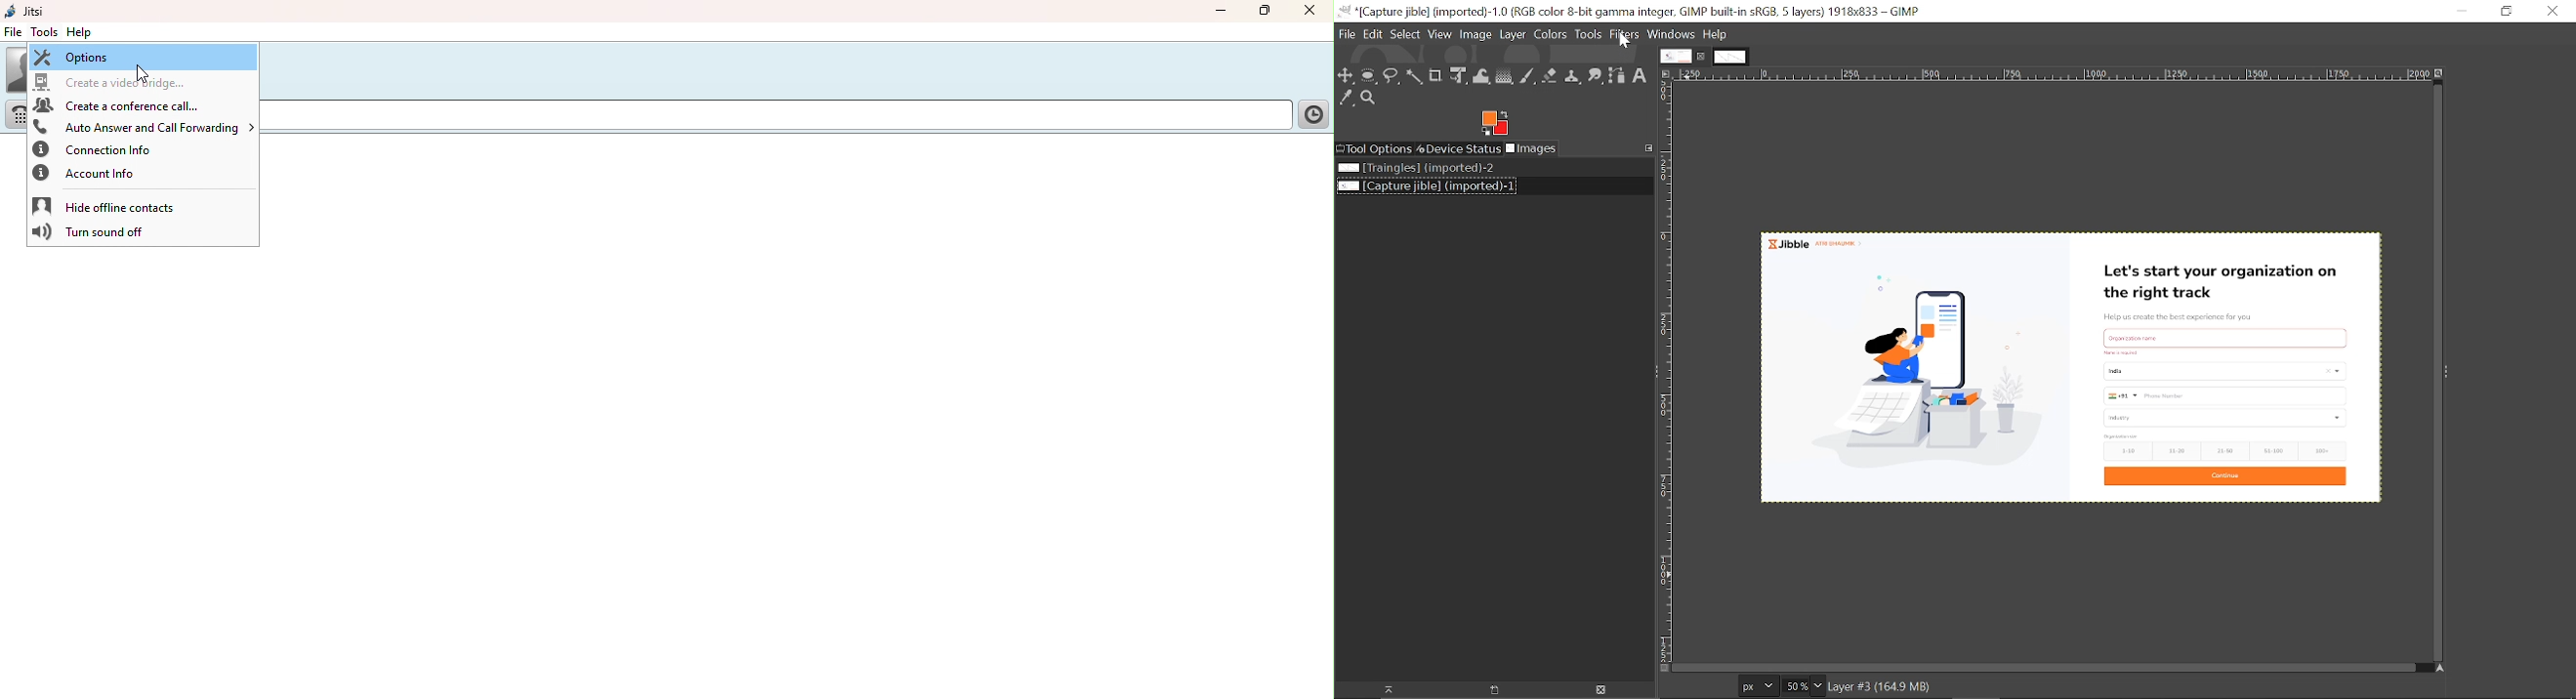  What do you see at coordinates (2457, 11) in the screenshot?
I see `Minimize` at bounding box center [2457, 11].